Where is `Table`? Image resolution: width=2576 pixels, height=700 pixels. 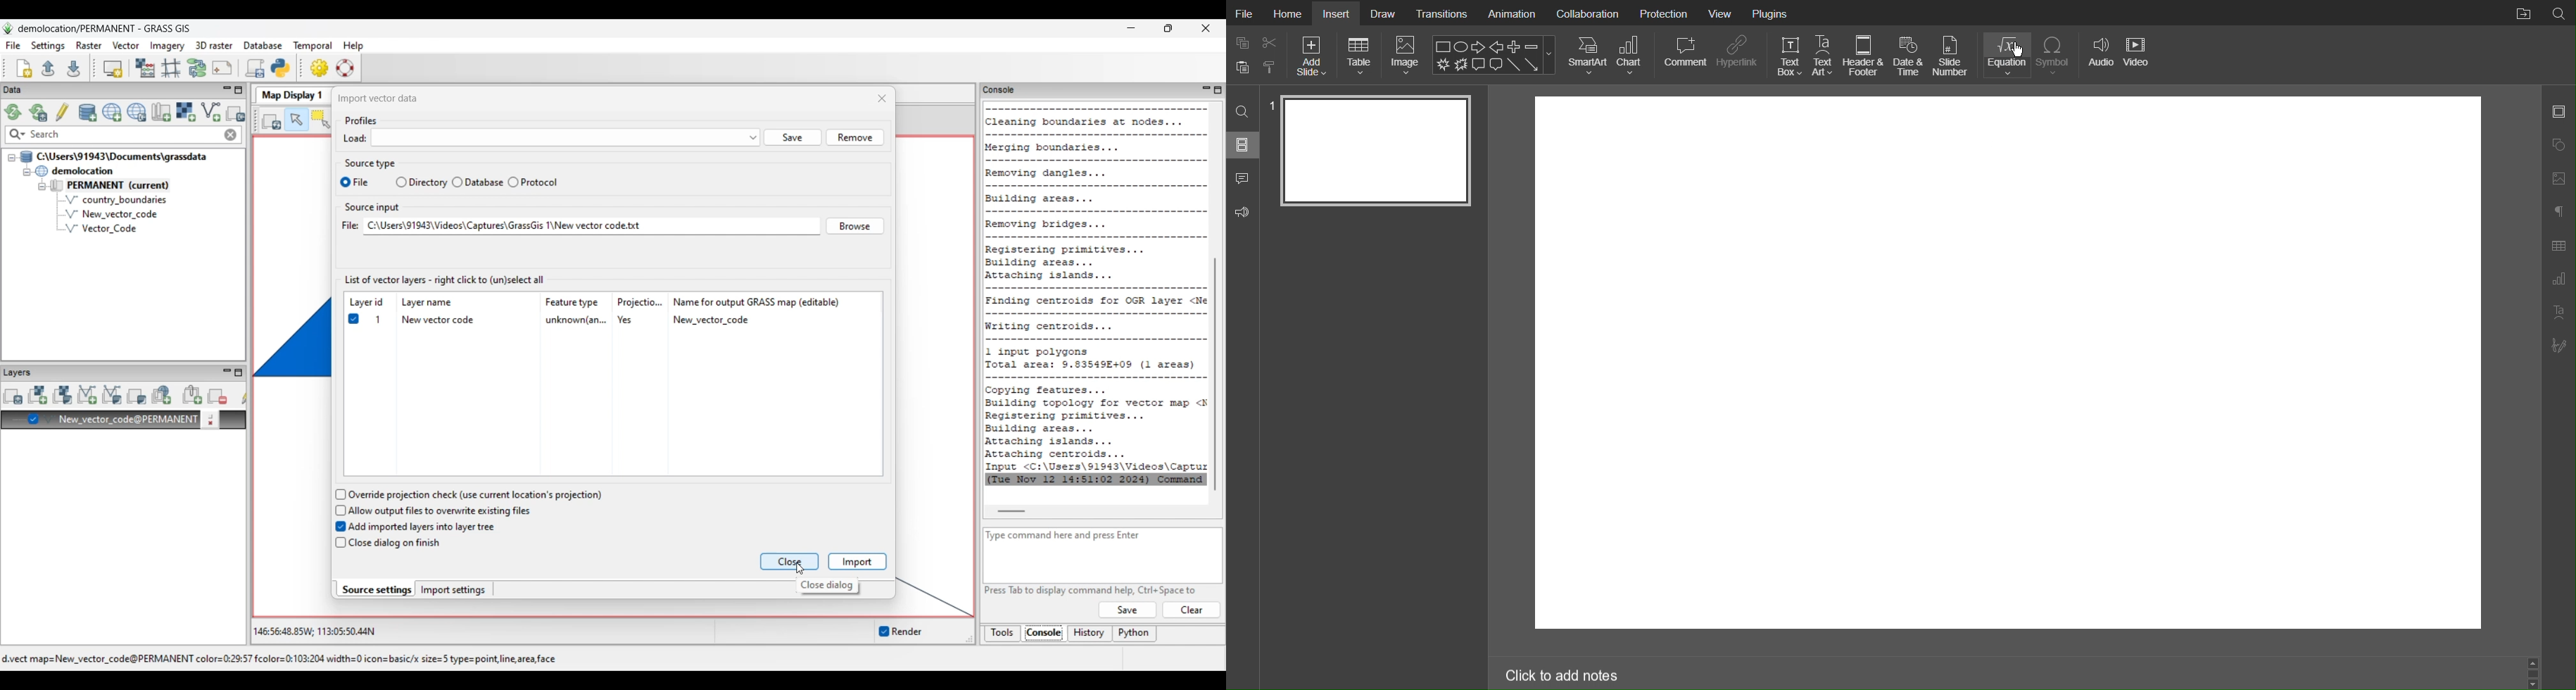
Table is located at coordinates (2558, 246).